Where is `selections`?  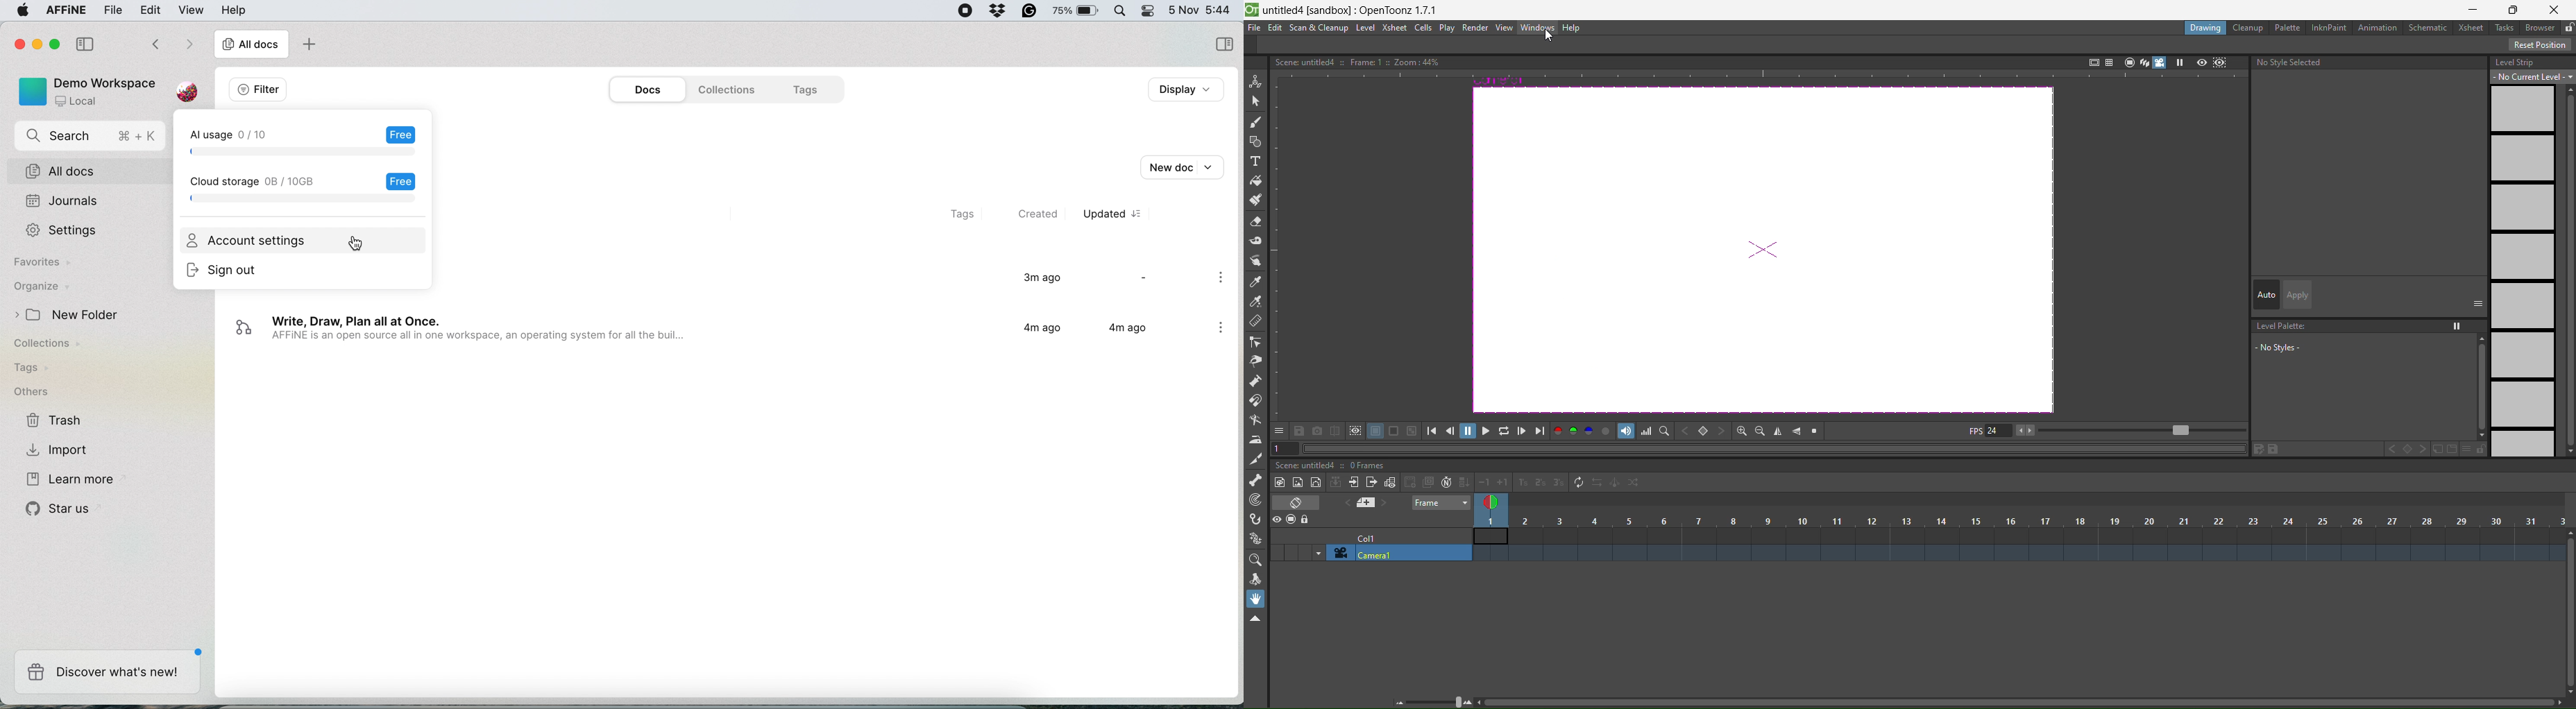
selections is located at coordinates (1224, 45).